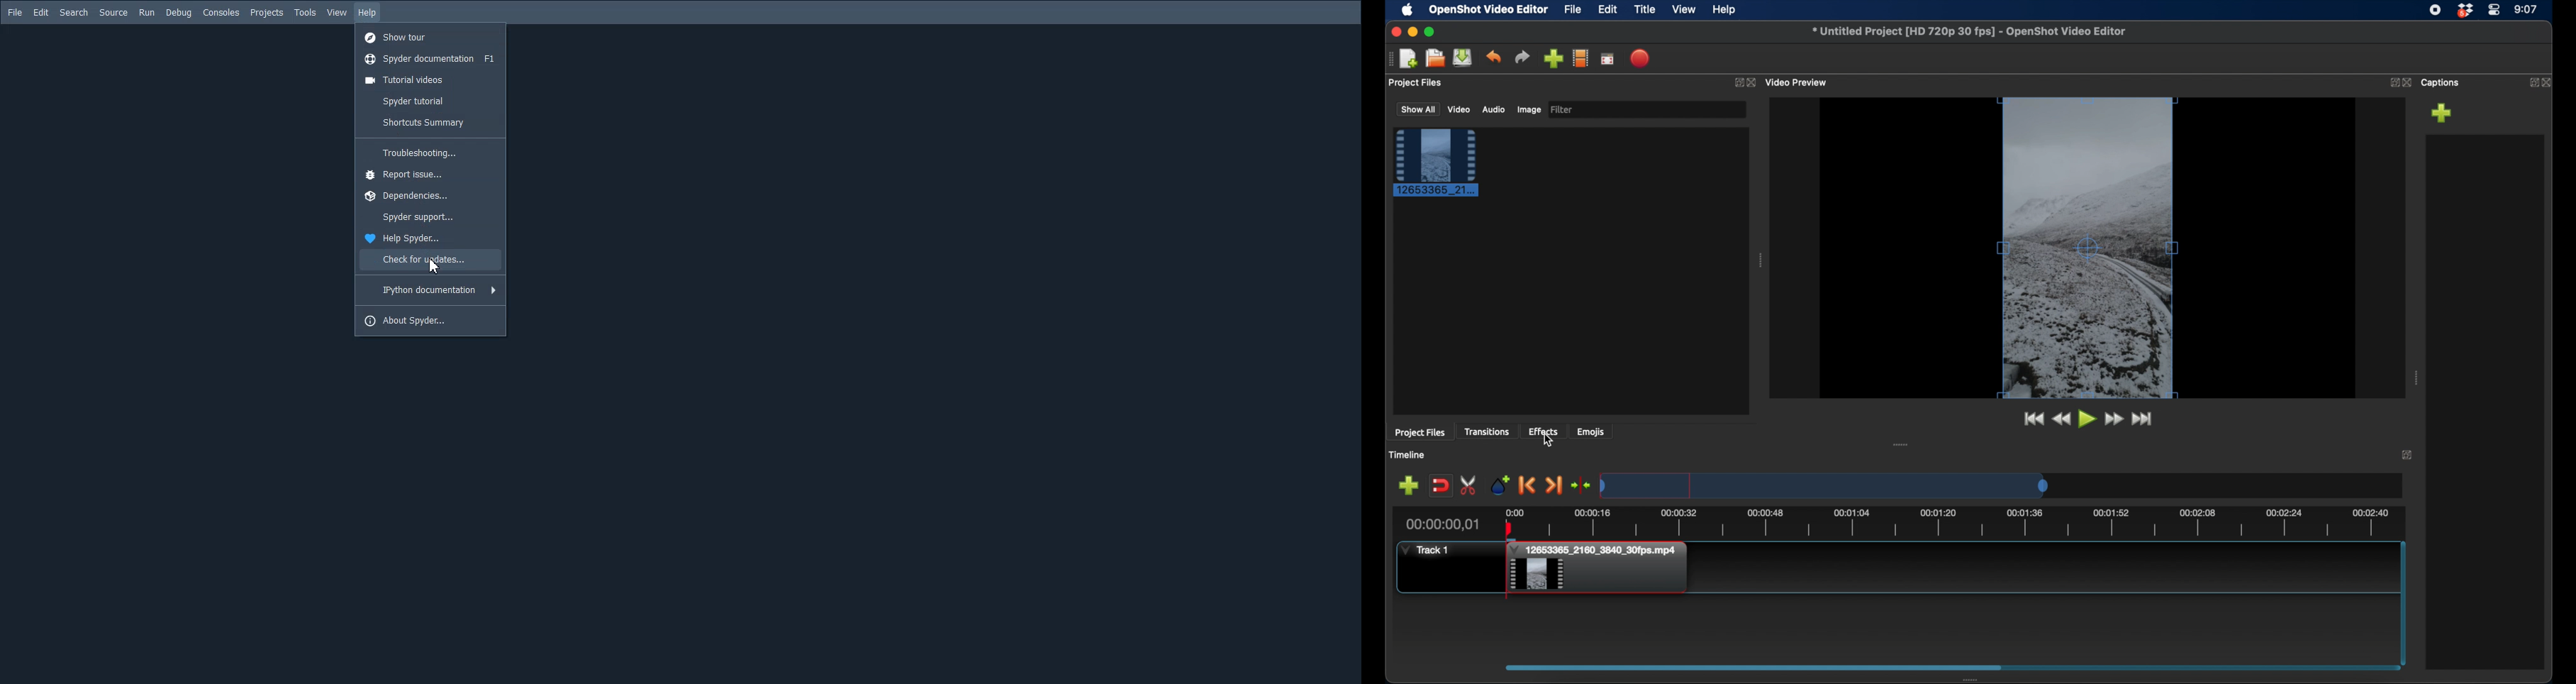  I want to click on Shortcuts summary, so click(430, 123).